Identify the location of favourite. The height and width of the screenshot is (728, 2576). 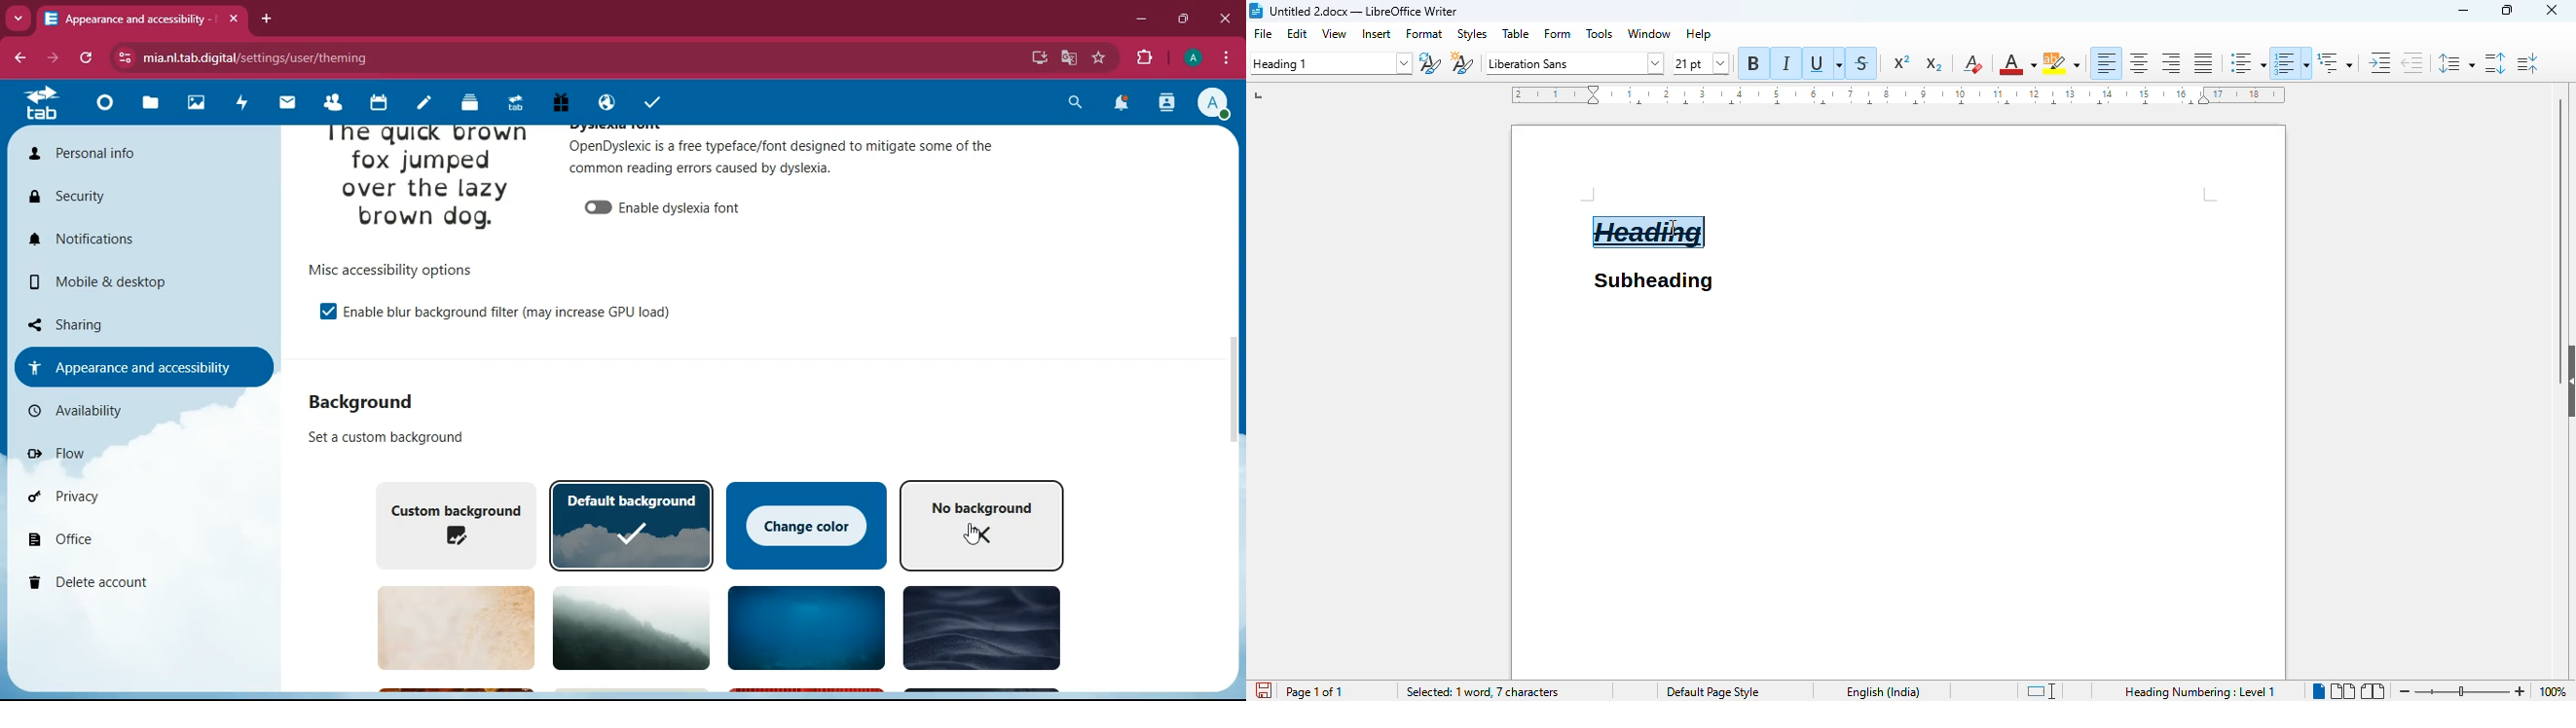
(1103, 58).